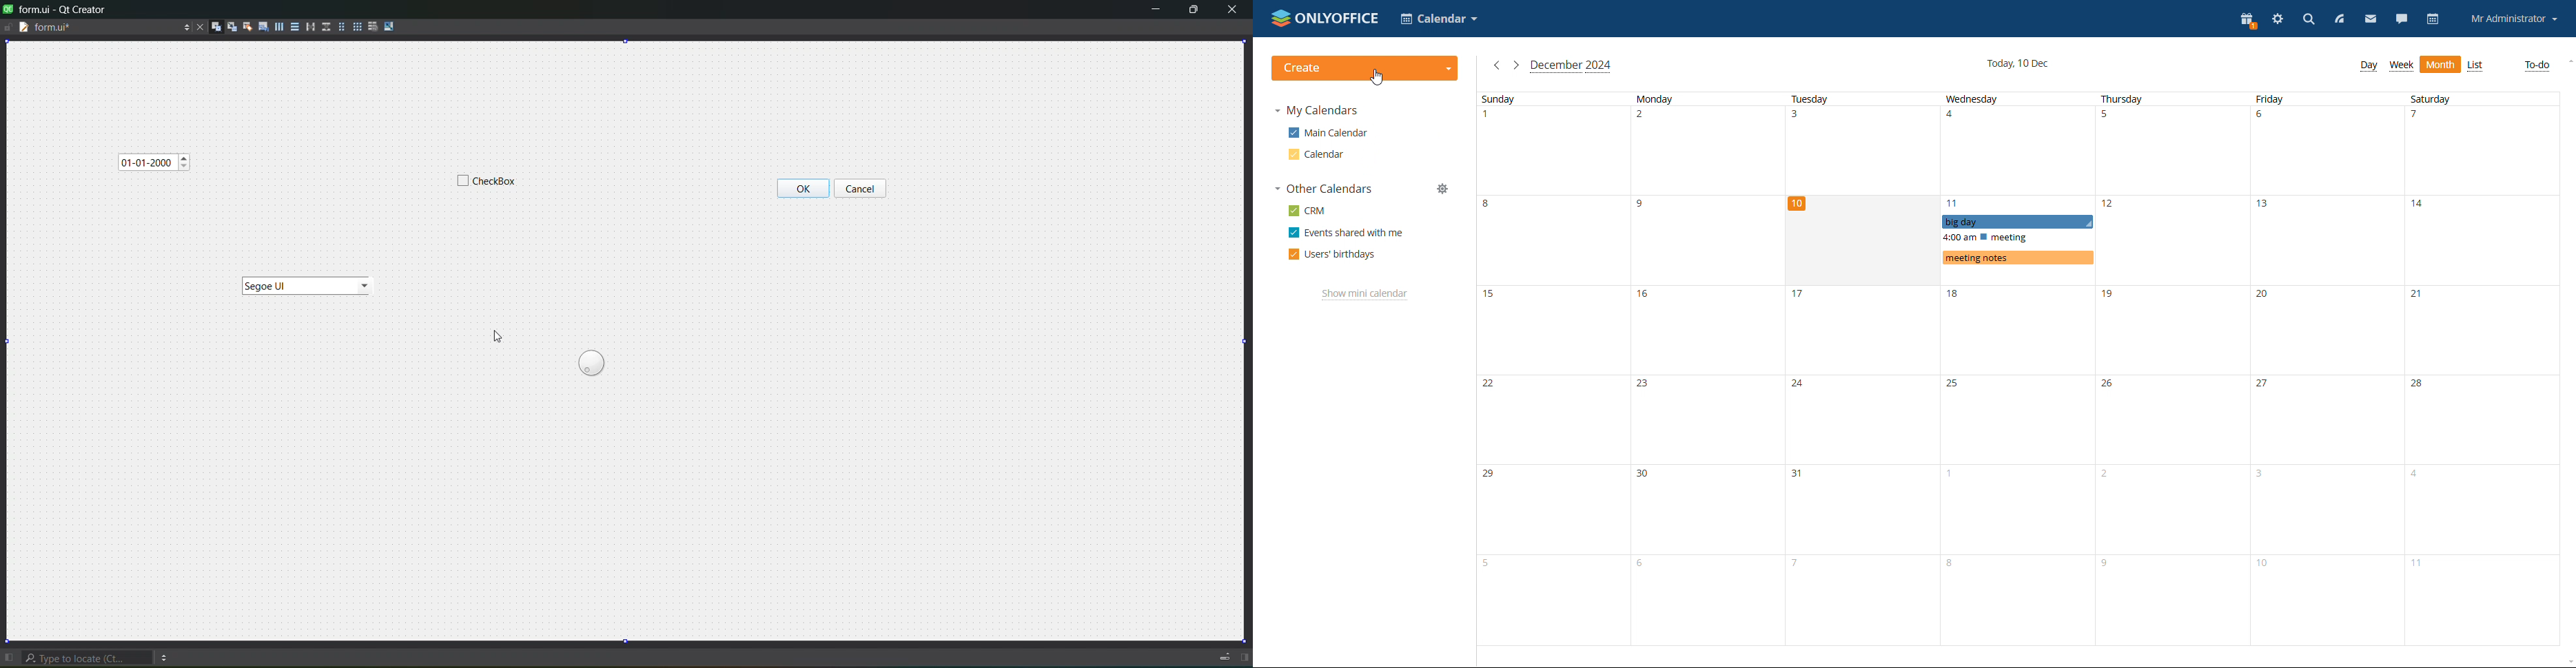  Describe the element at coordinates (2476, 65) in the screenshot. I see `list view` at that location.